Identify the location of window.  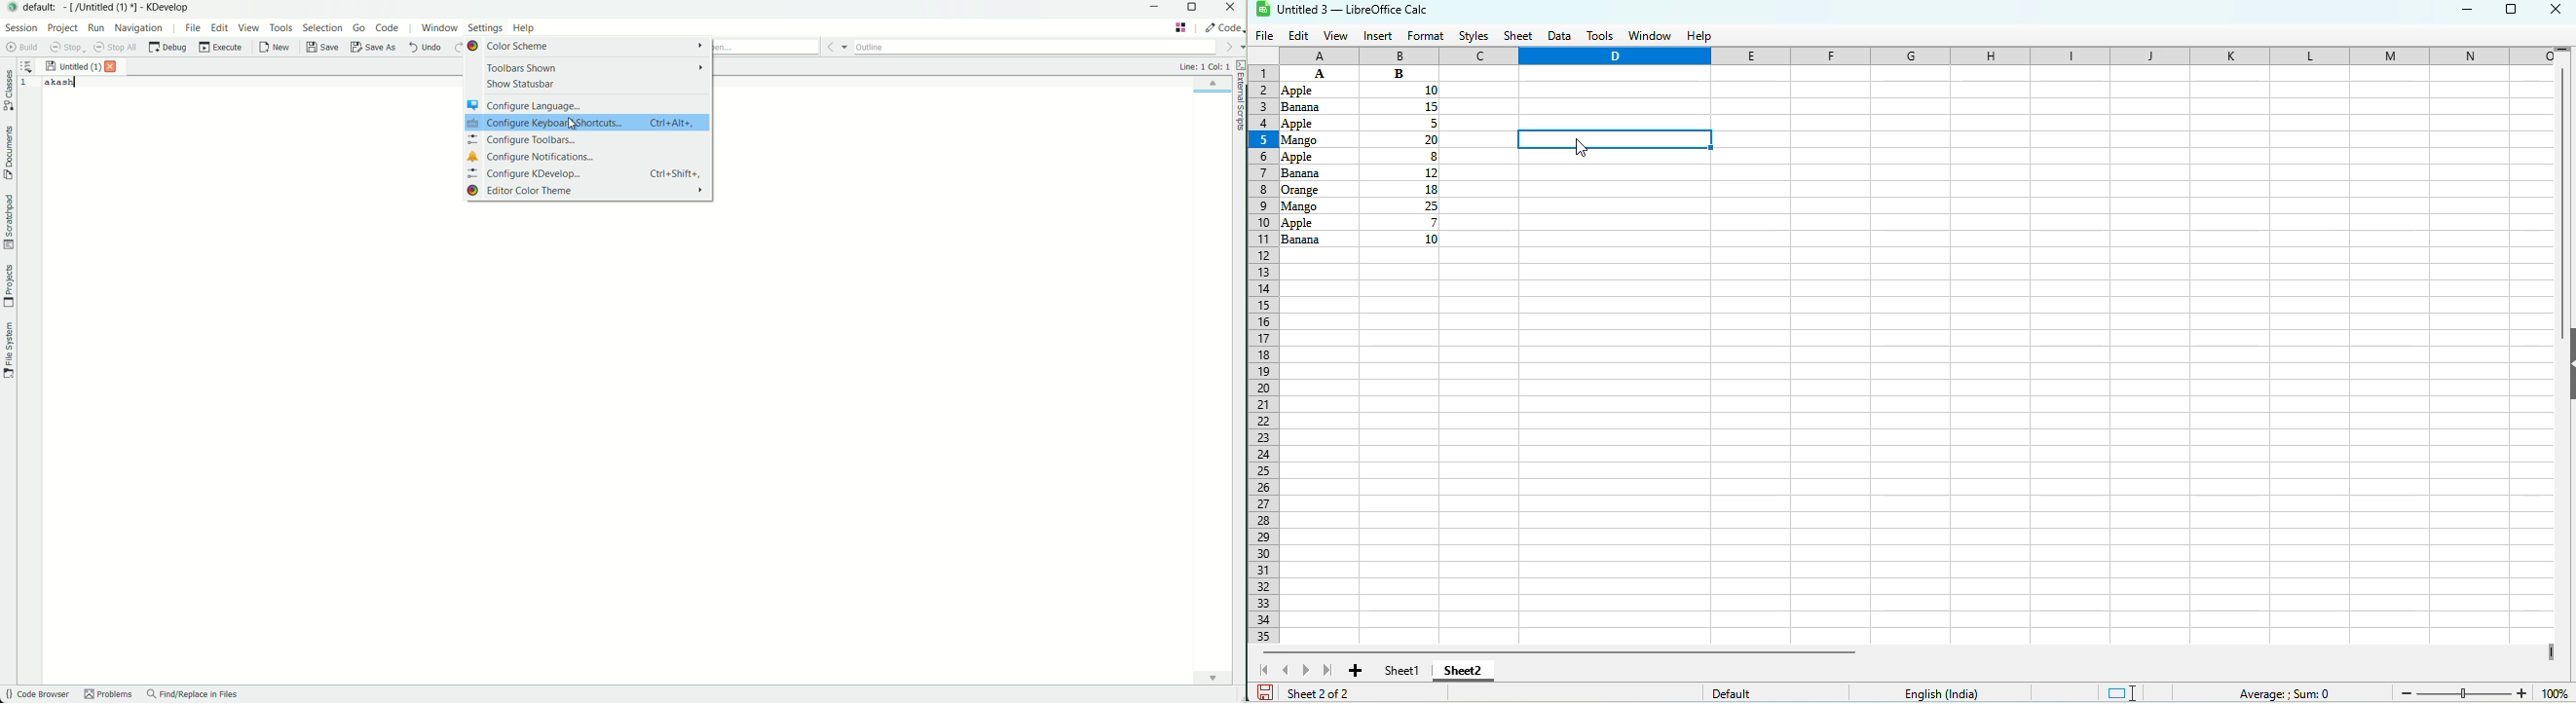
(1651, 36).